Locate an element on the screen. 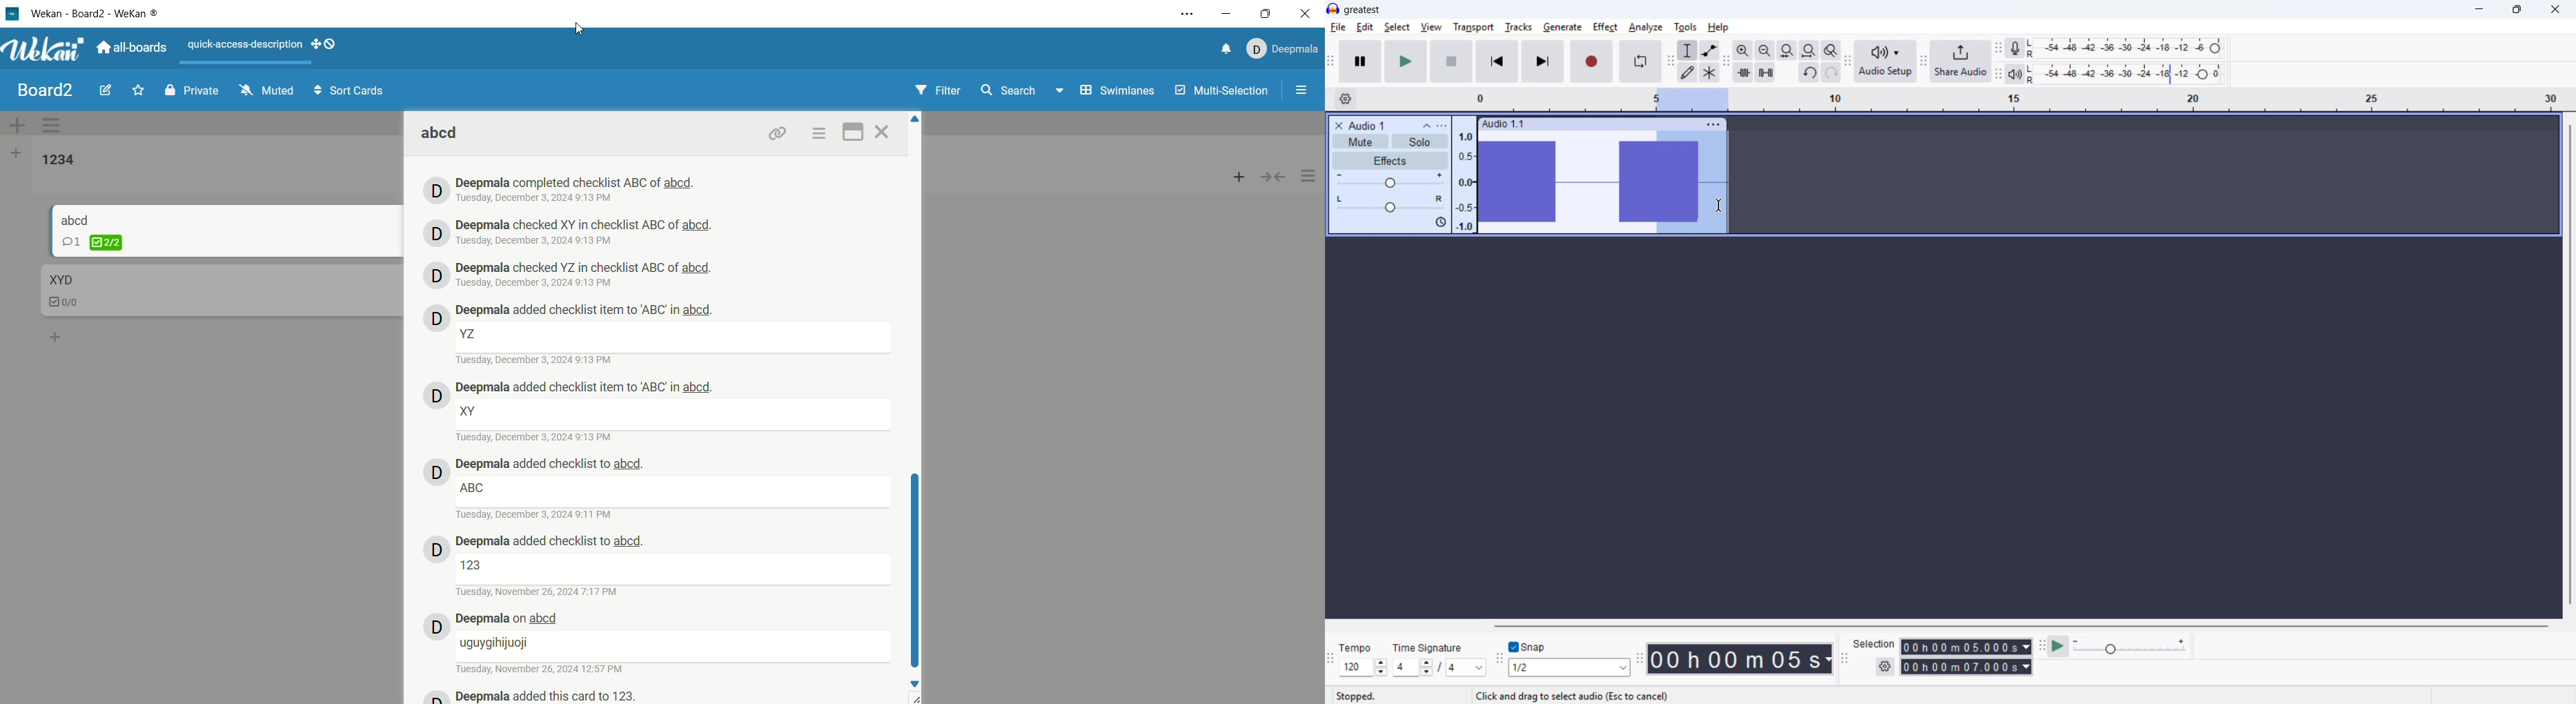 Image resolution: width=2576 pixels, height=728 pixels. Share audio  is located at coordinates (1960, 61).